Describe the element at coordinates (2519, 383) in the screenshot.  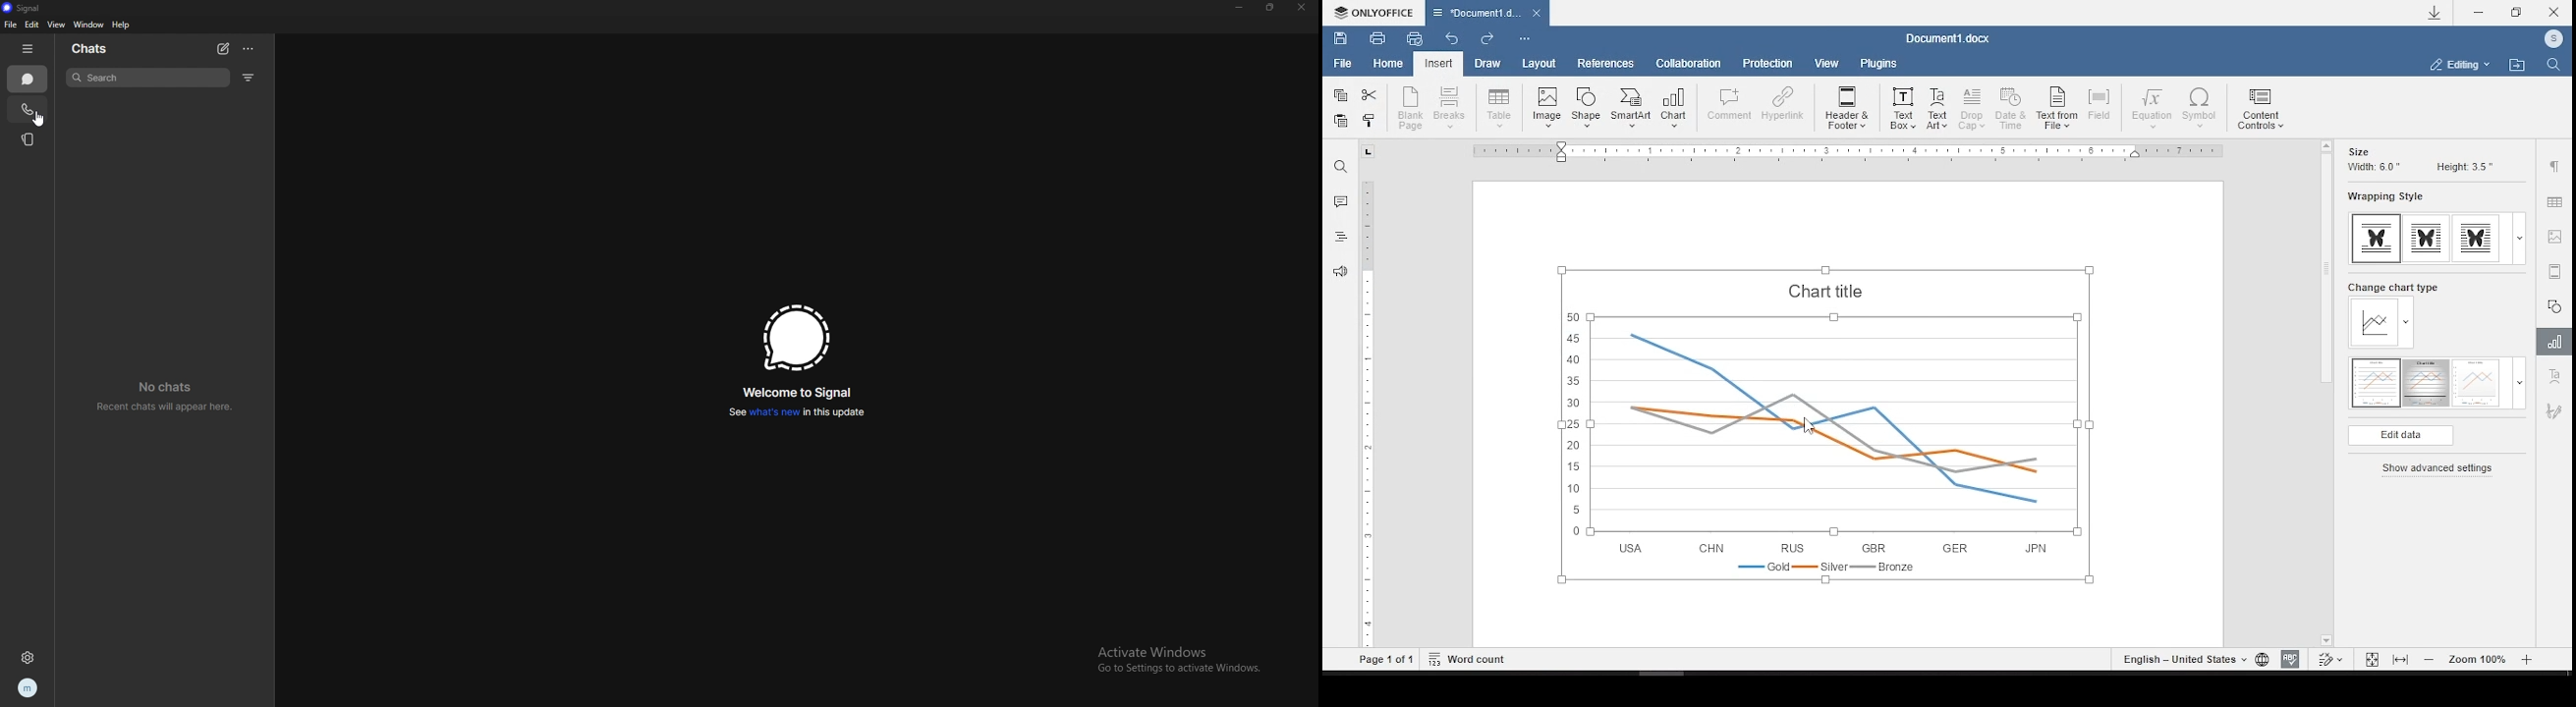
I see `expand` at that location.